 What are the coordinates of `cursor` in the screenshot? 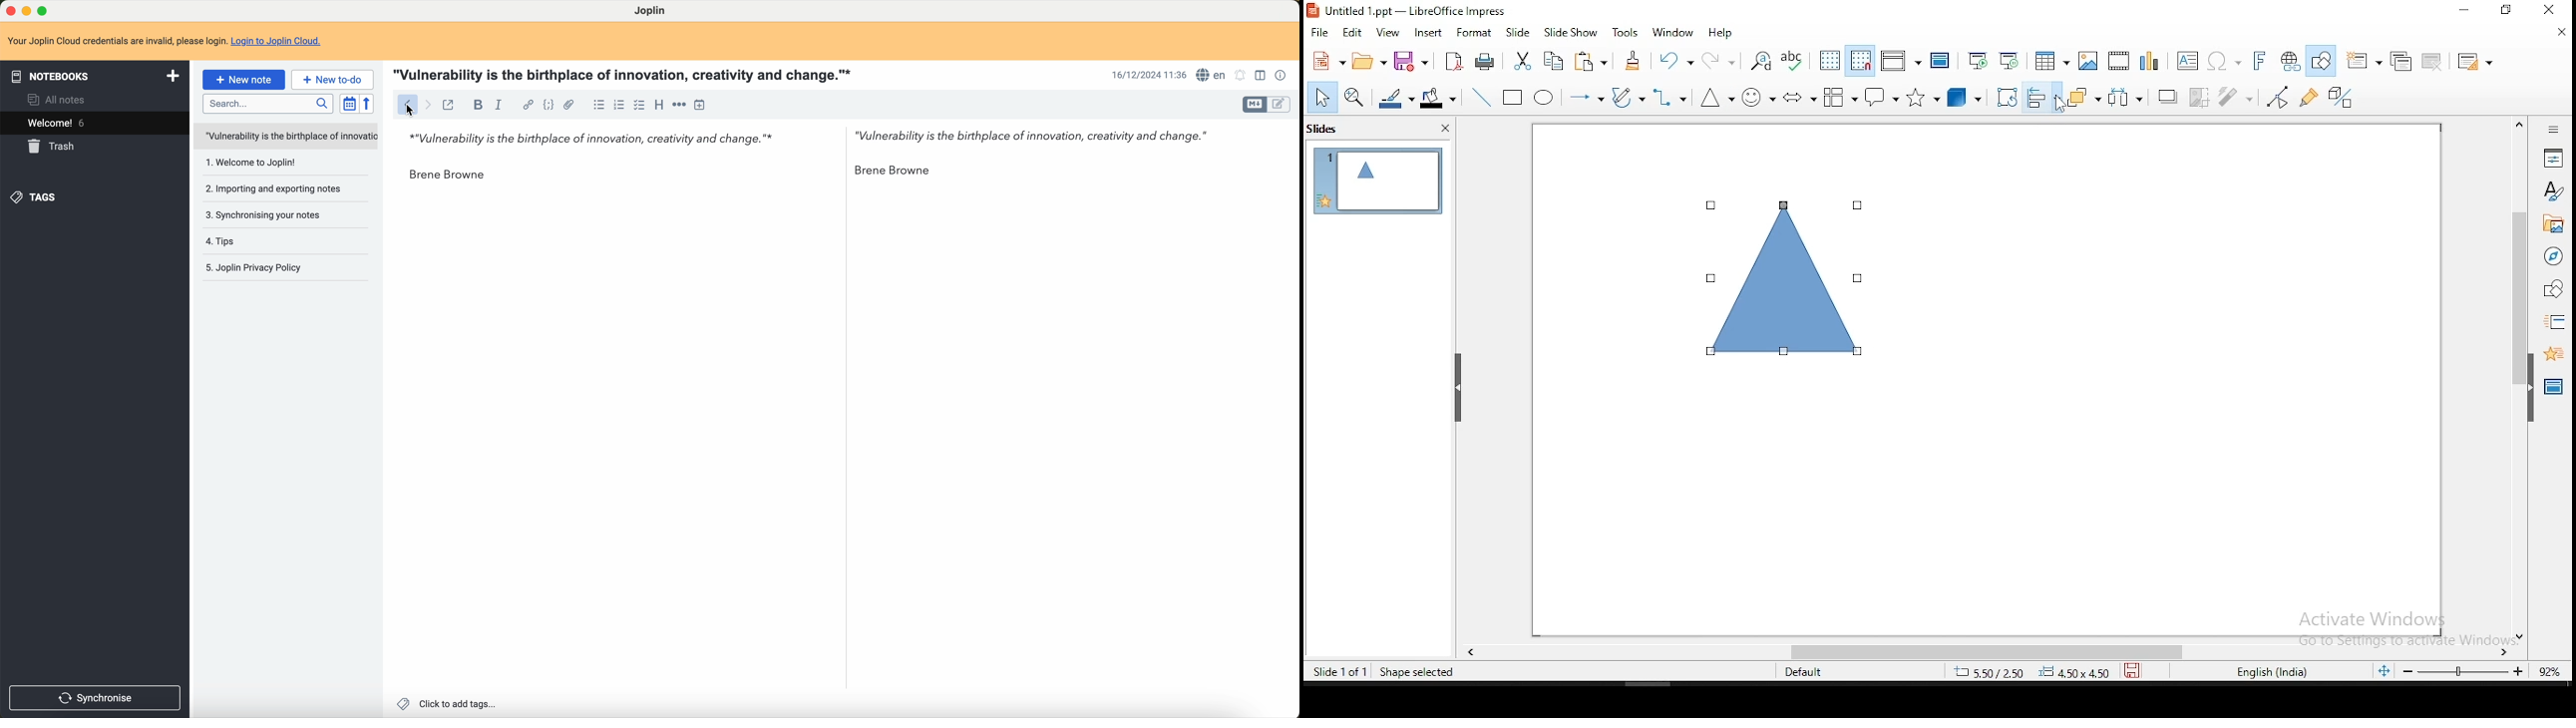 It's located at (410, 110).